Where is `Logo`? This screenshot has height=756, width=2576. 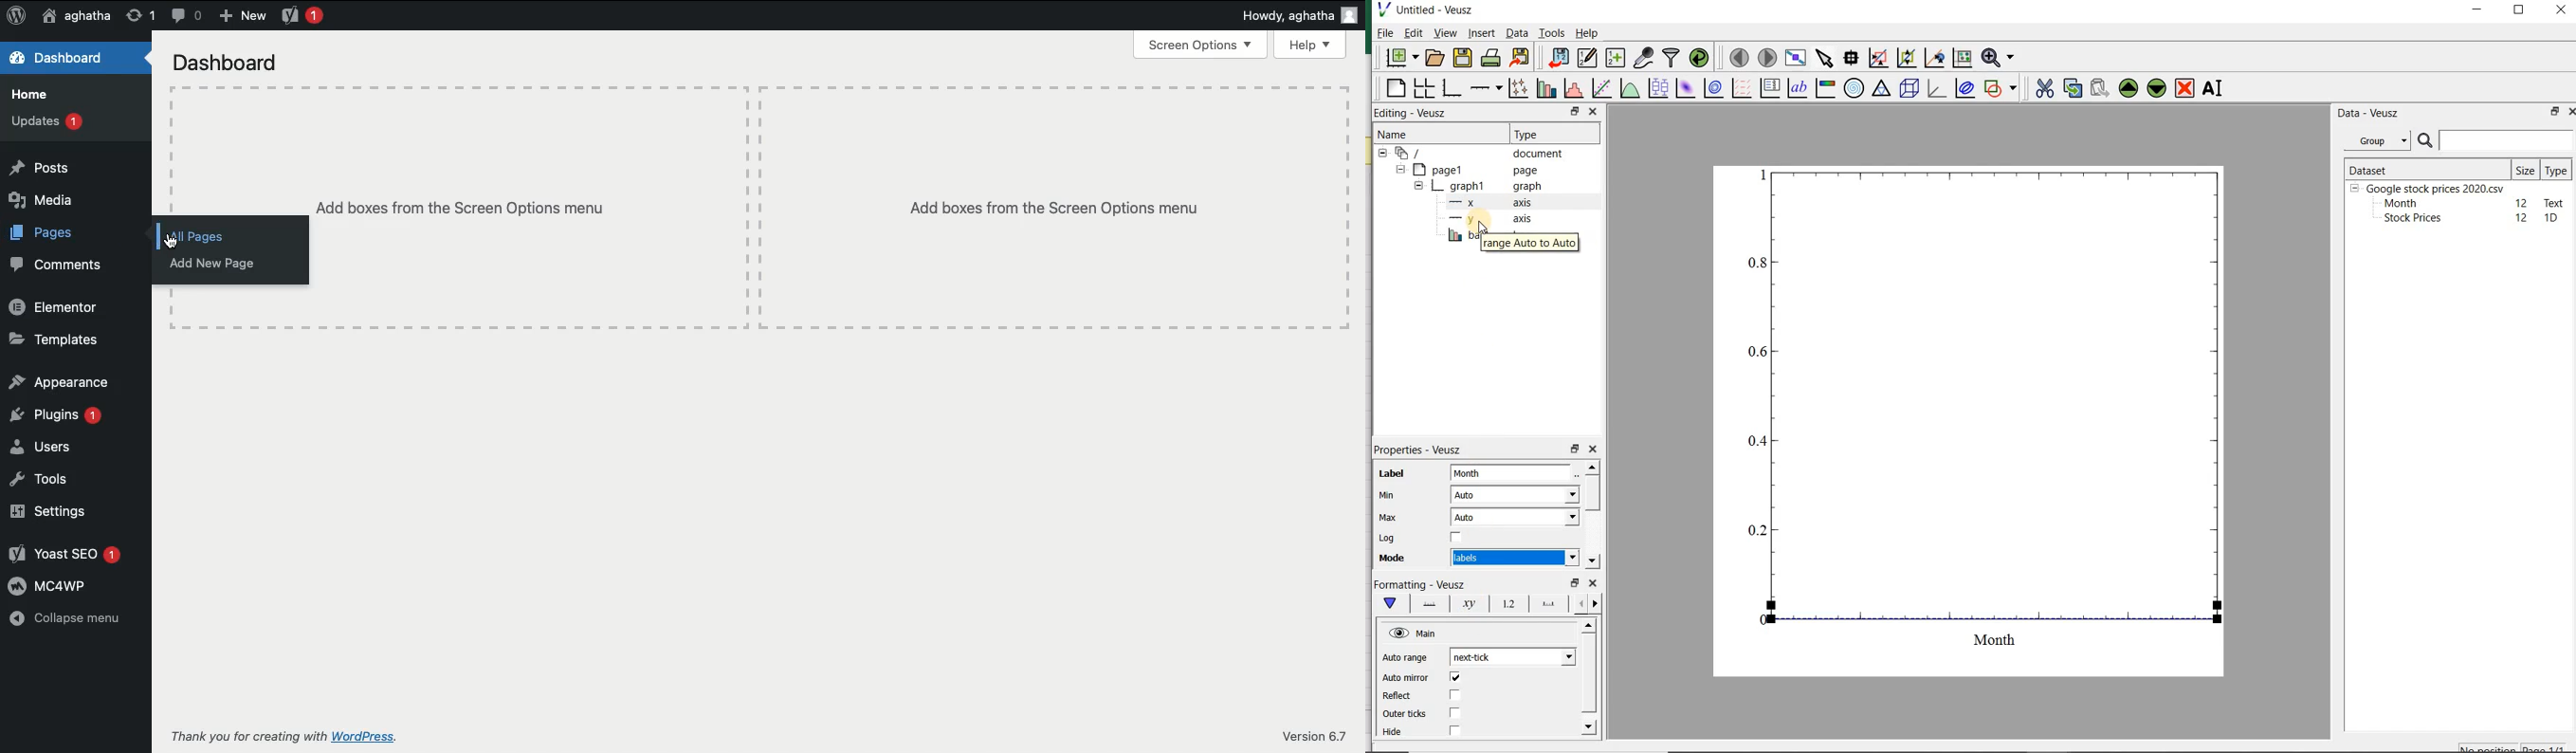
Logo is located at coordinates (16, 16).